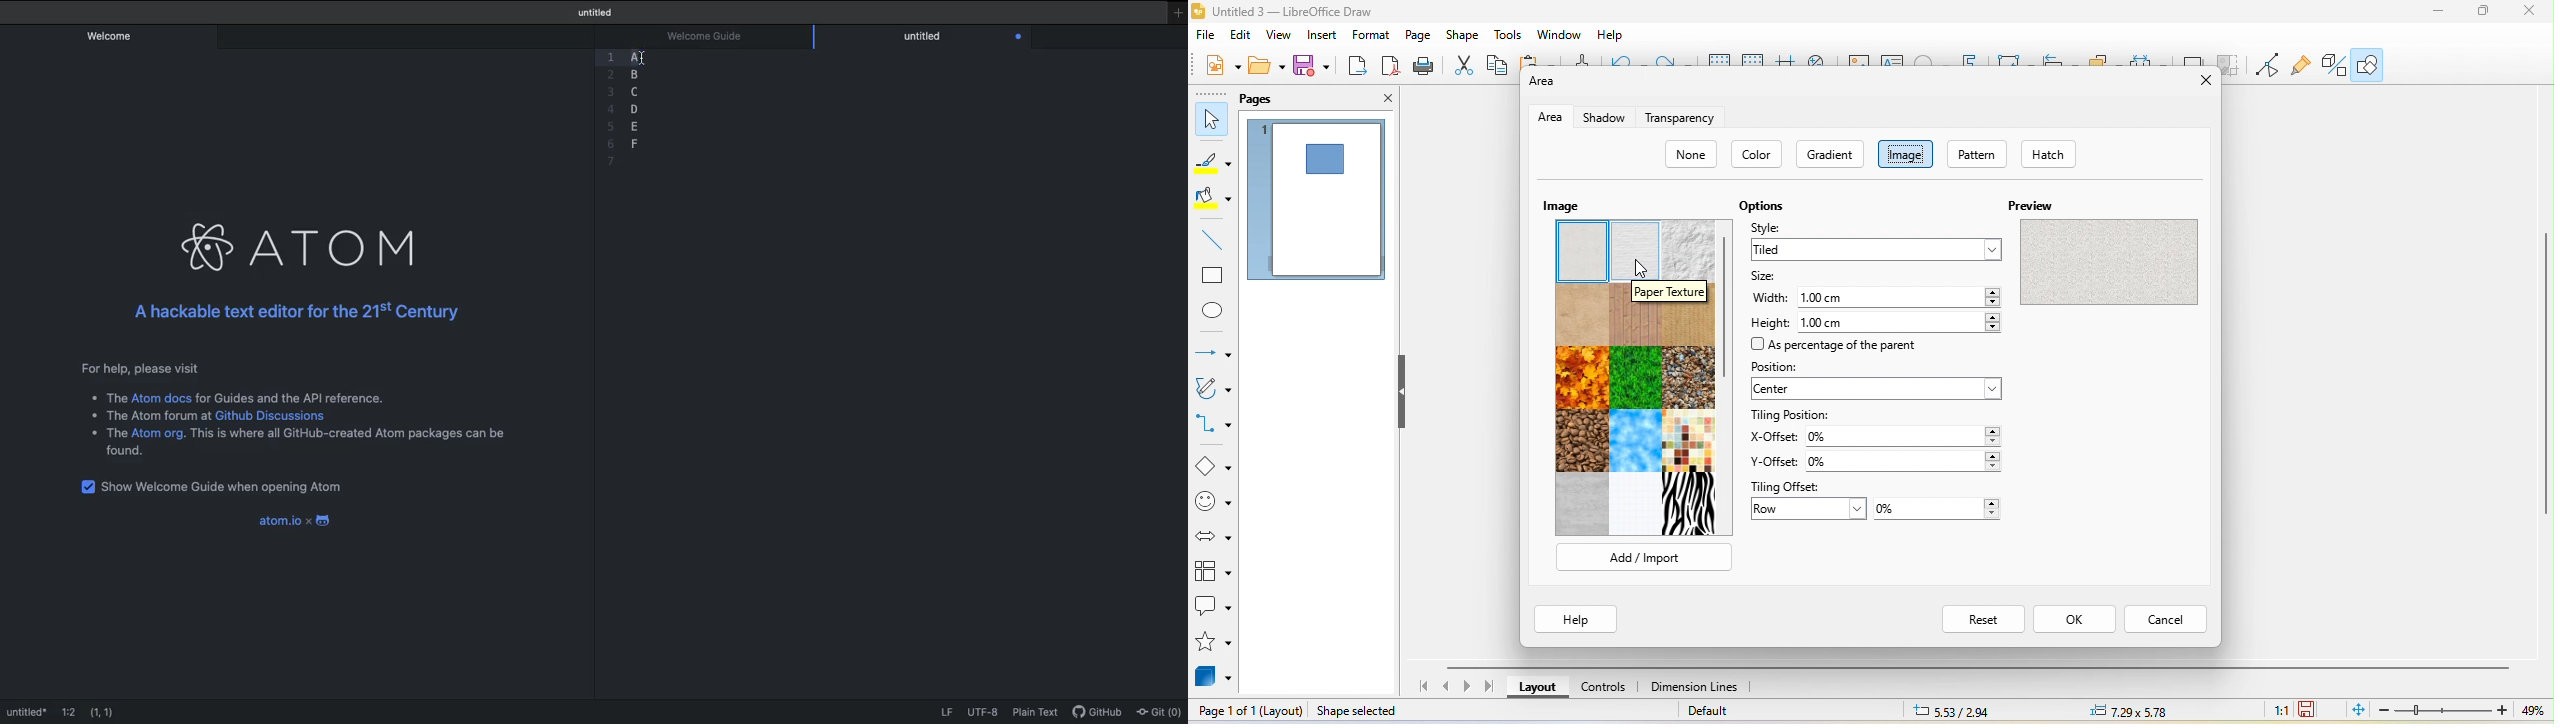  I want to click on window, so click(1562, 37).